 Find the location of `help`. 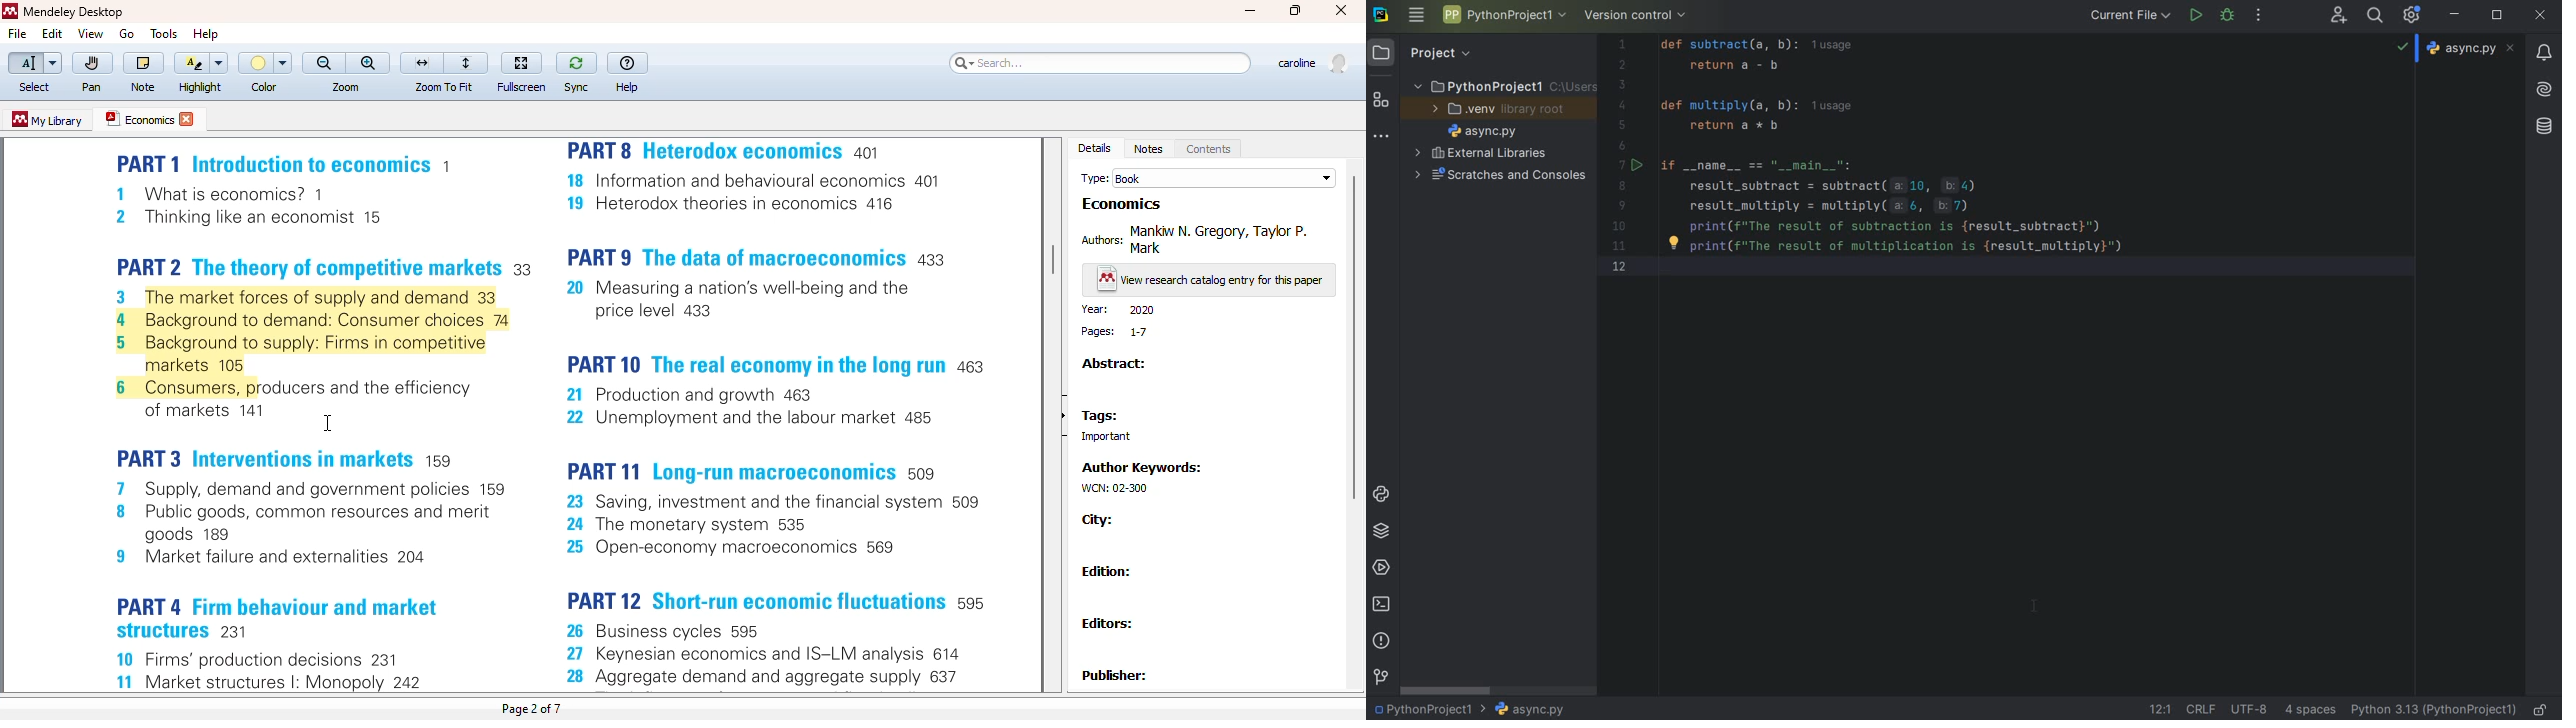

help is located at coordinates (627, 63).